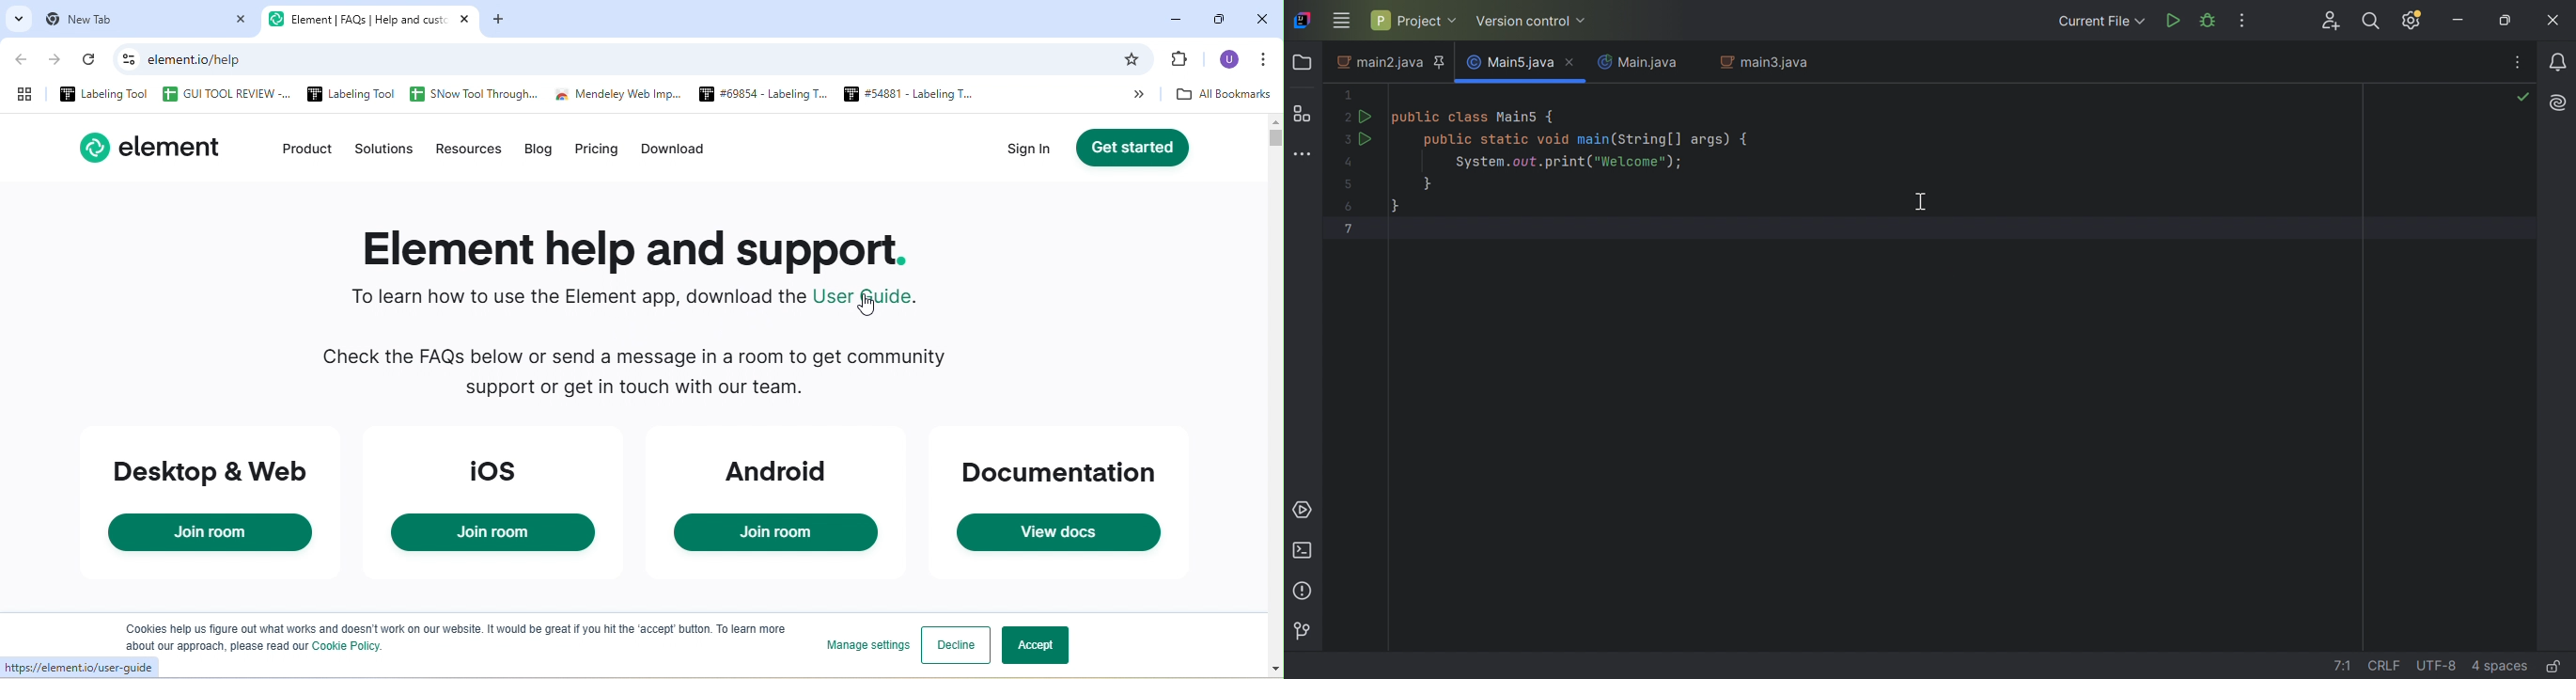 The width and height of the screenshot is (2576, 700). Describe the element at coordinates (197, 533) in the screenshot. I see `Join room` at that location.